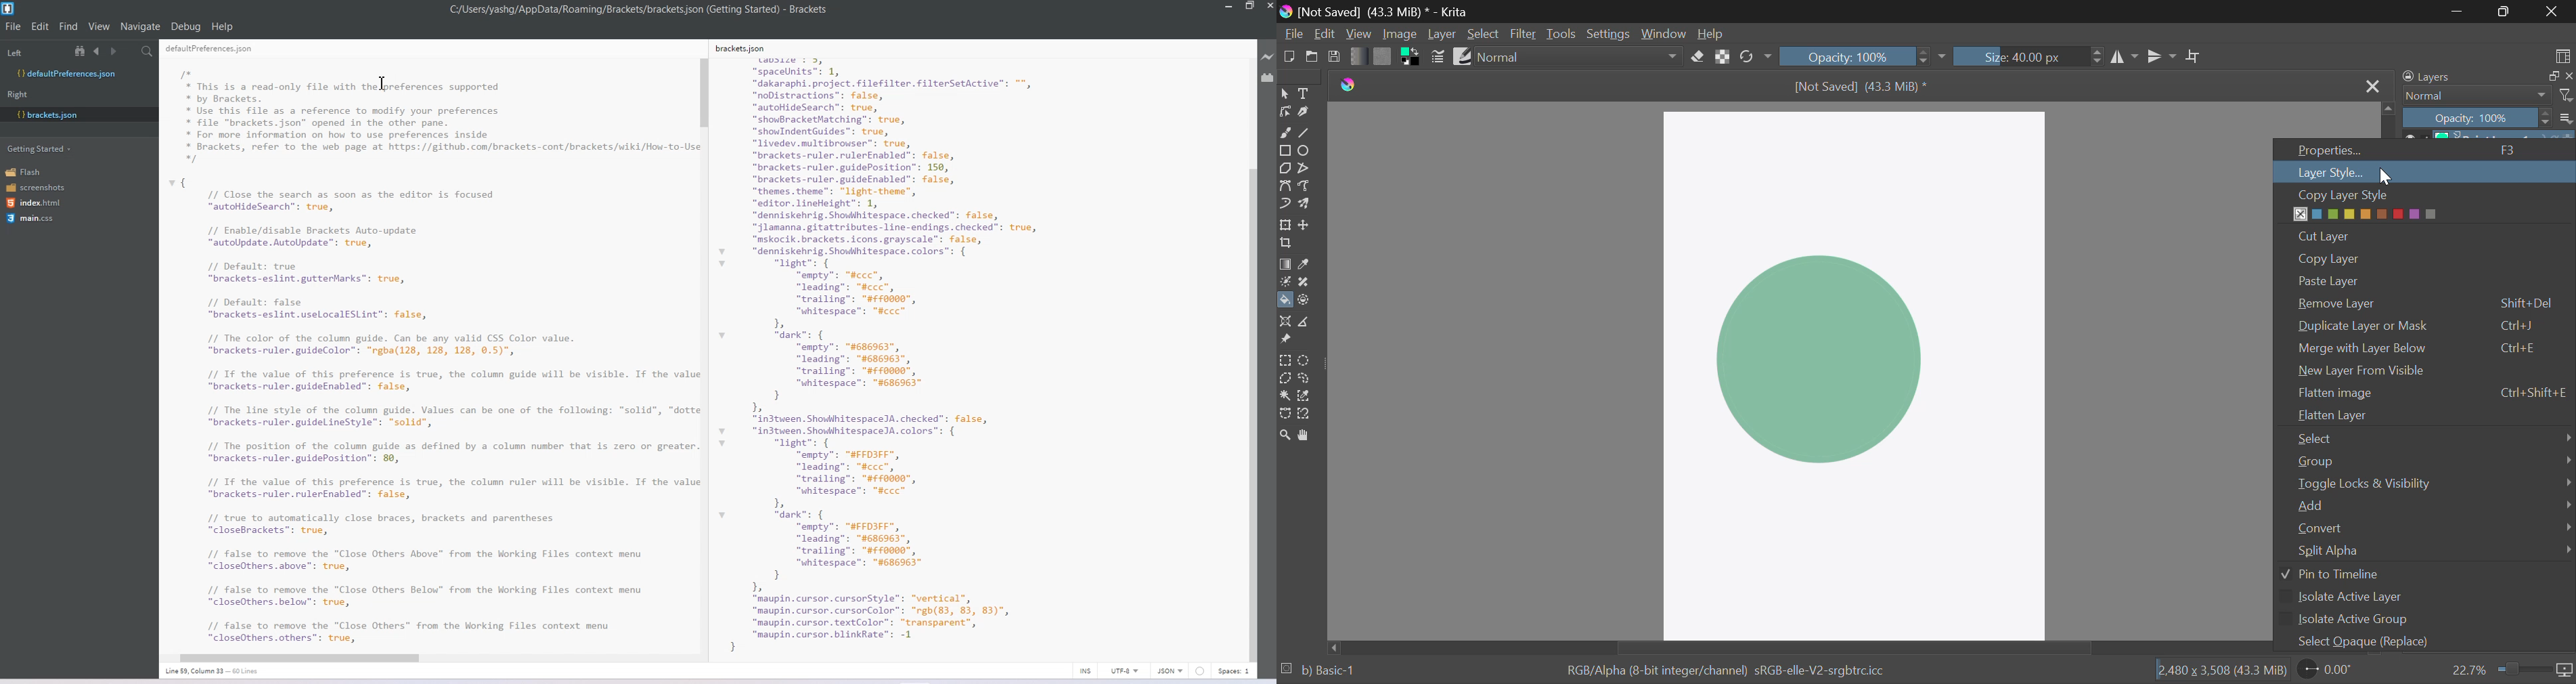  What do you see at coordinates (1304, 397) in the screenshot?
I see `Similar Color Selection` at bounding box center [1304, 397].